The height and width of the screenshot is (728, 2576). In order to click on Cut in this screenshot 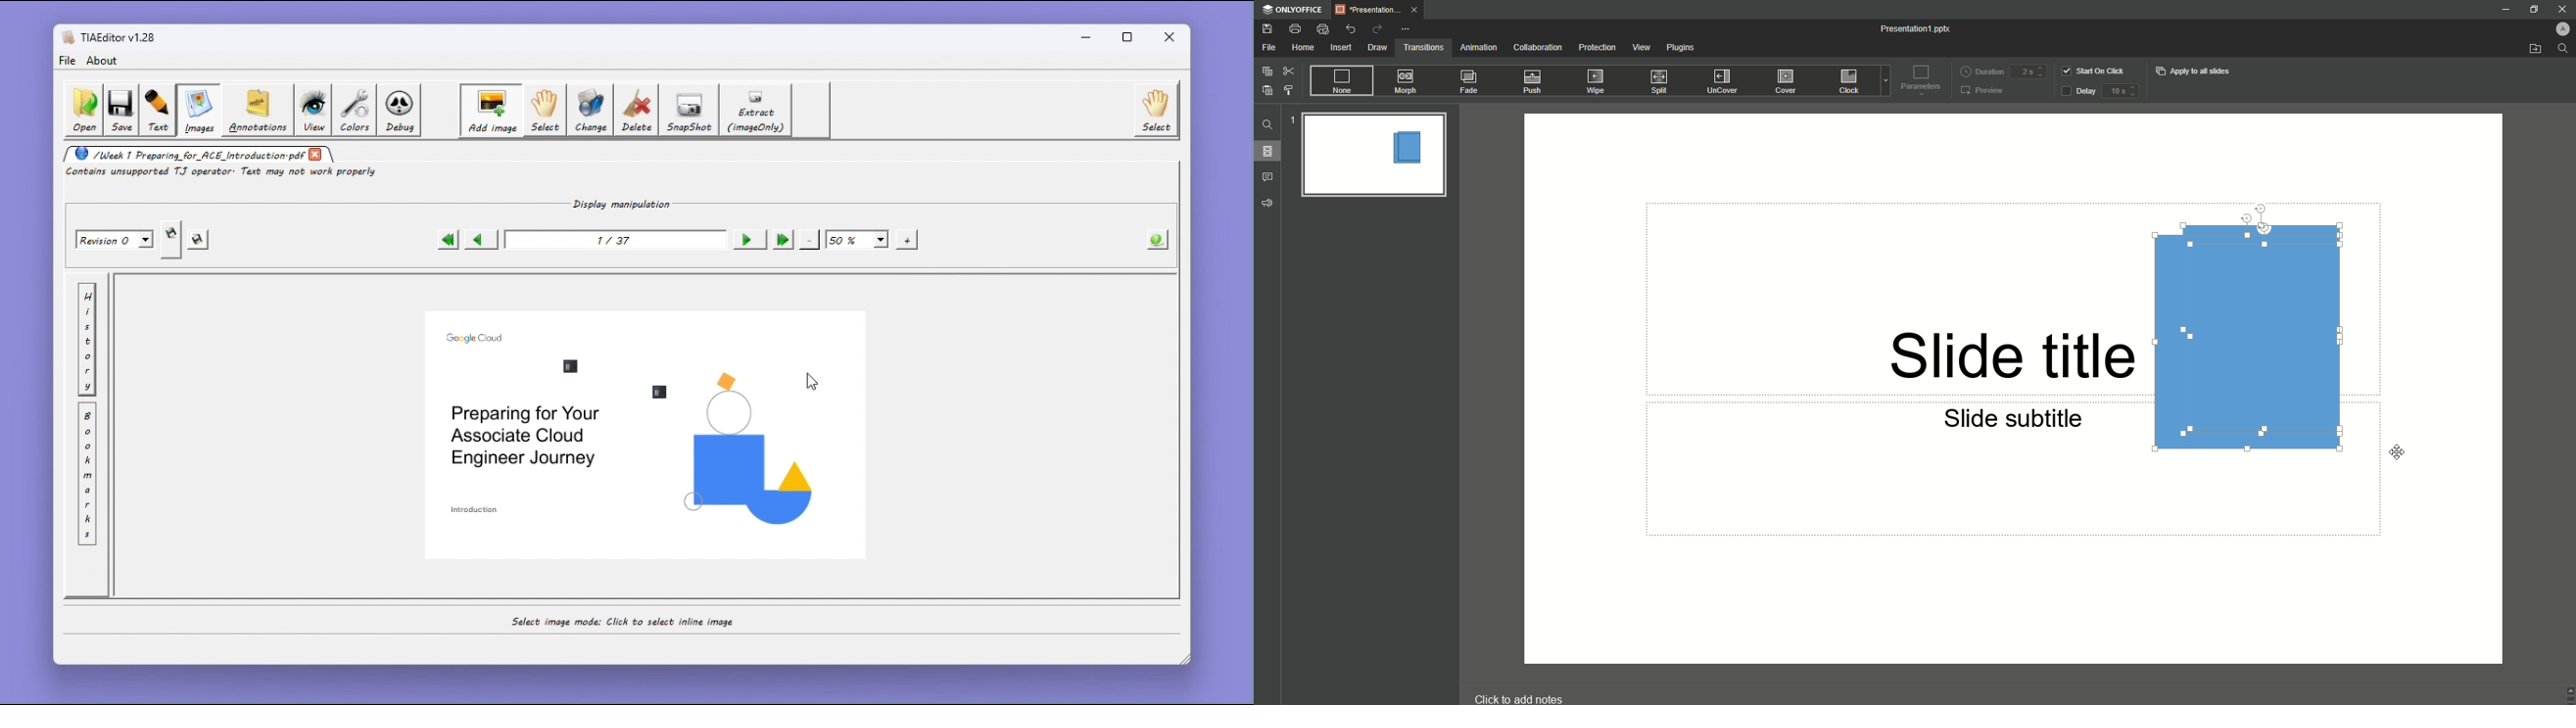, I will do `click(1289, 70)`.